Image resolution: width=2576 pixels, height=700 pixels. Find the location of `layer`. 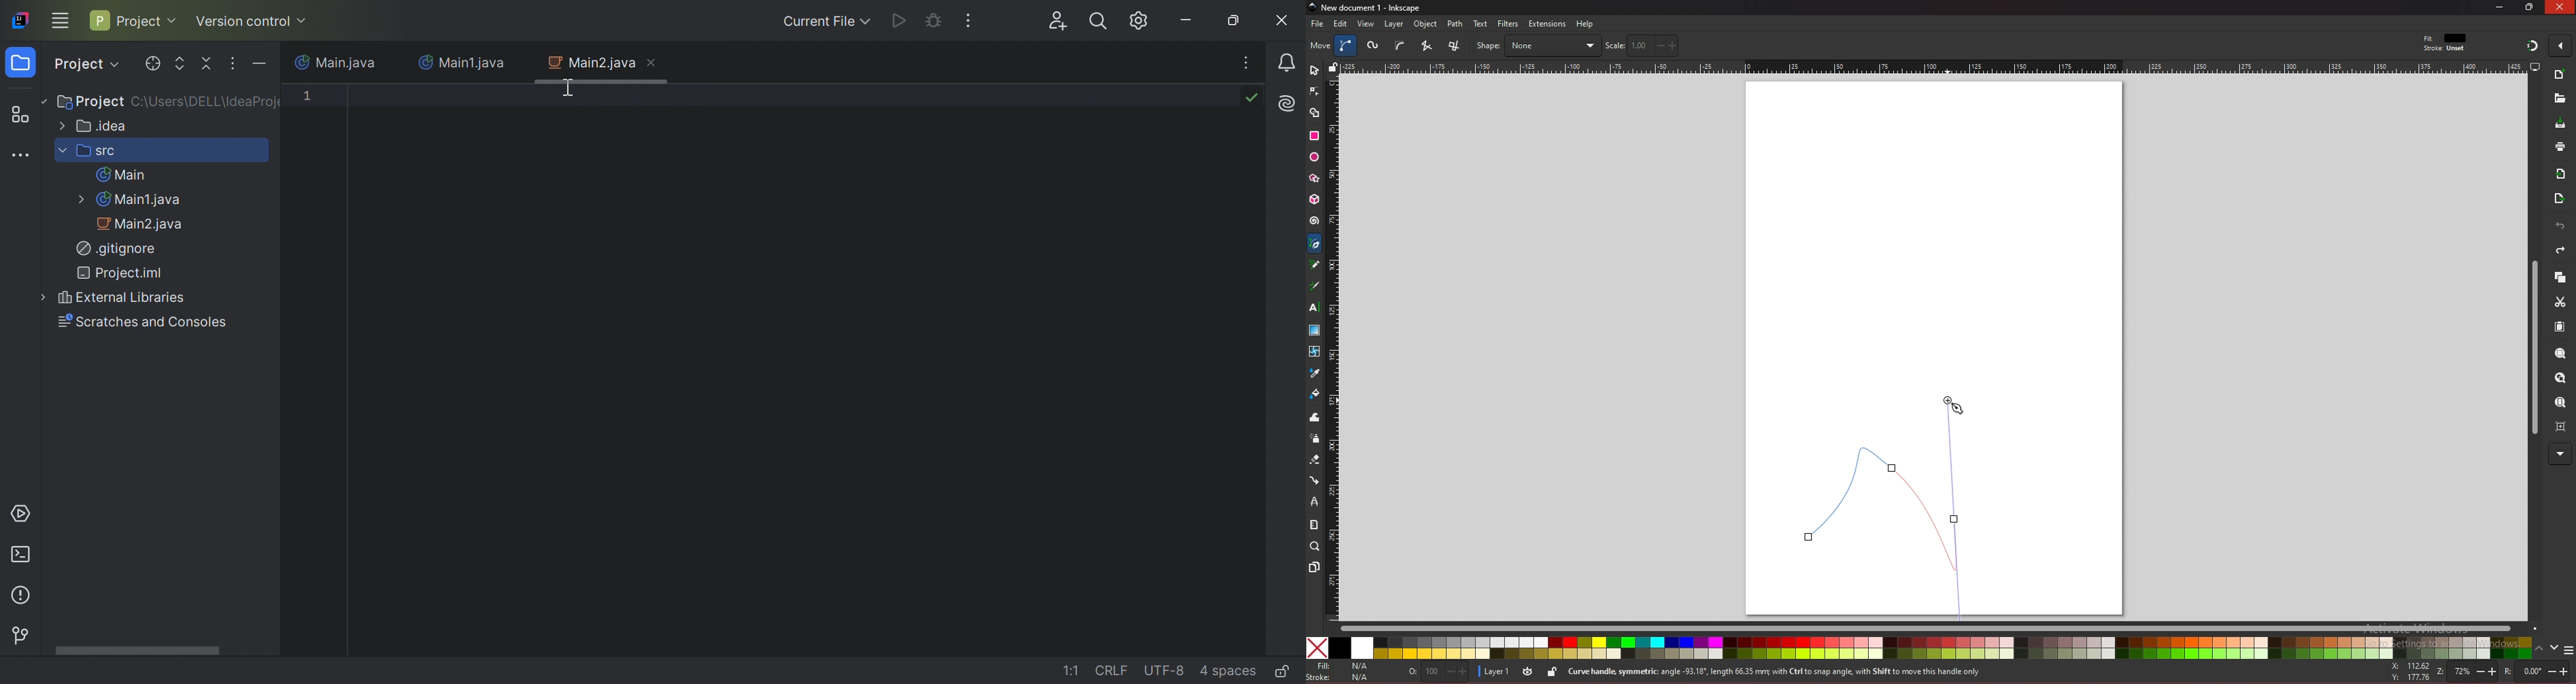

layer is located at coordinates (1493, 672).